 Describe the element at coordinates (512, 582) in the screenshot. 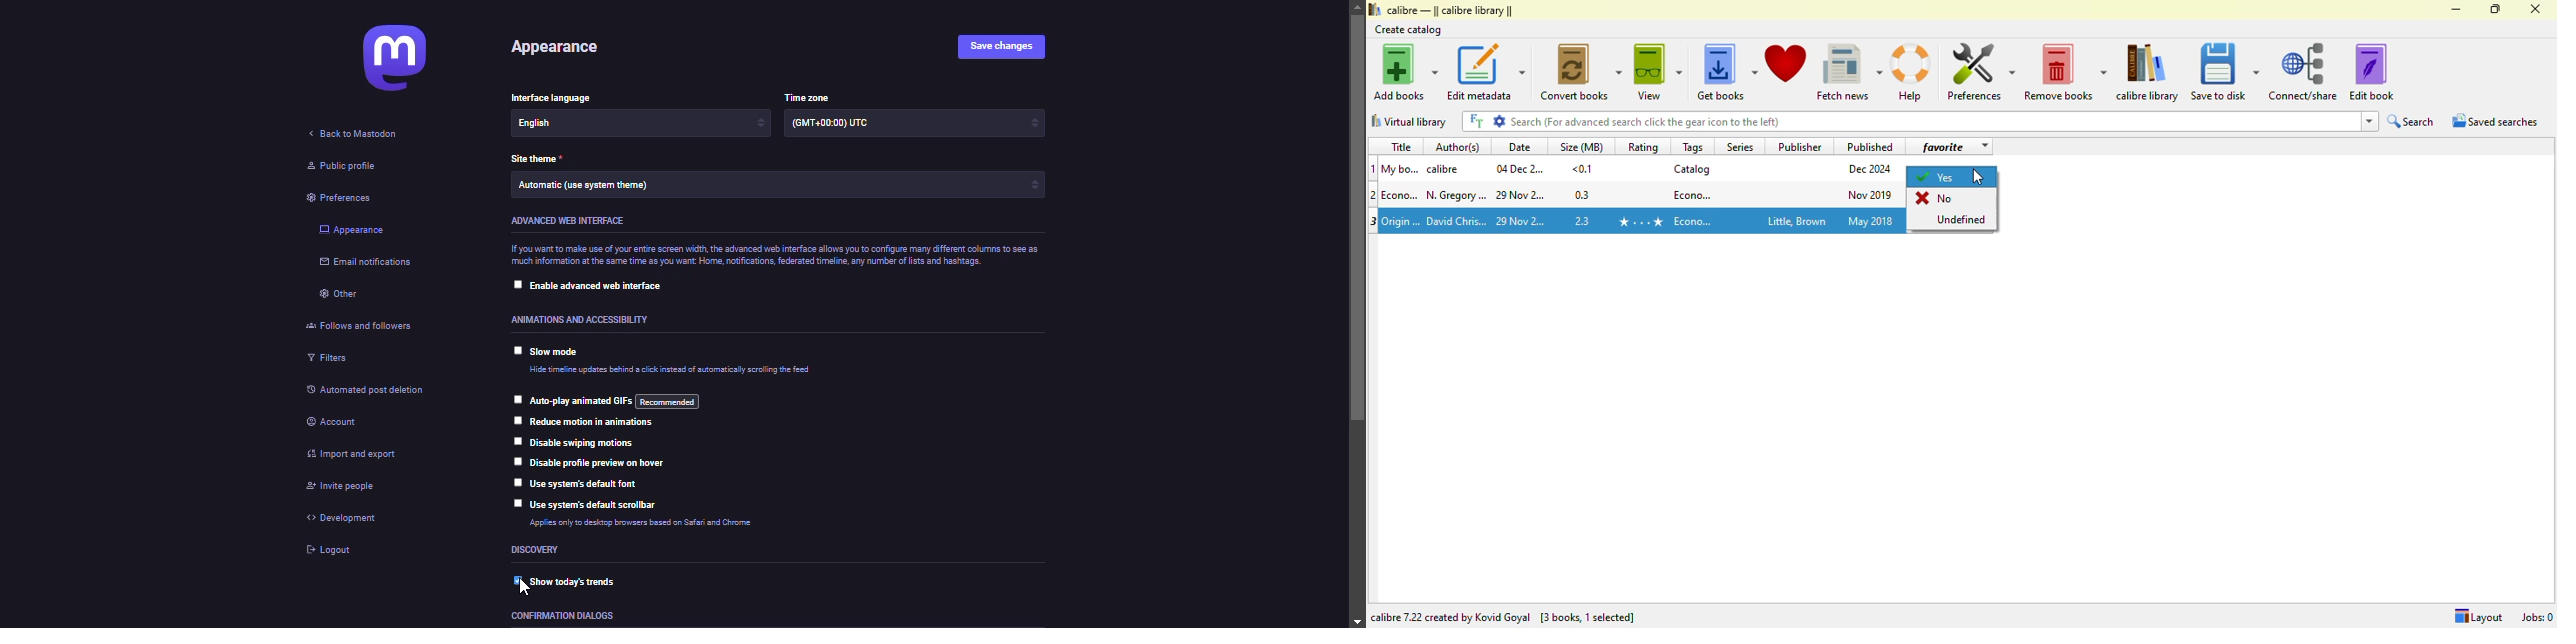

I see `click to disable` at that location.